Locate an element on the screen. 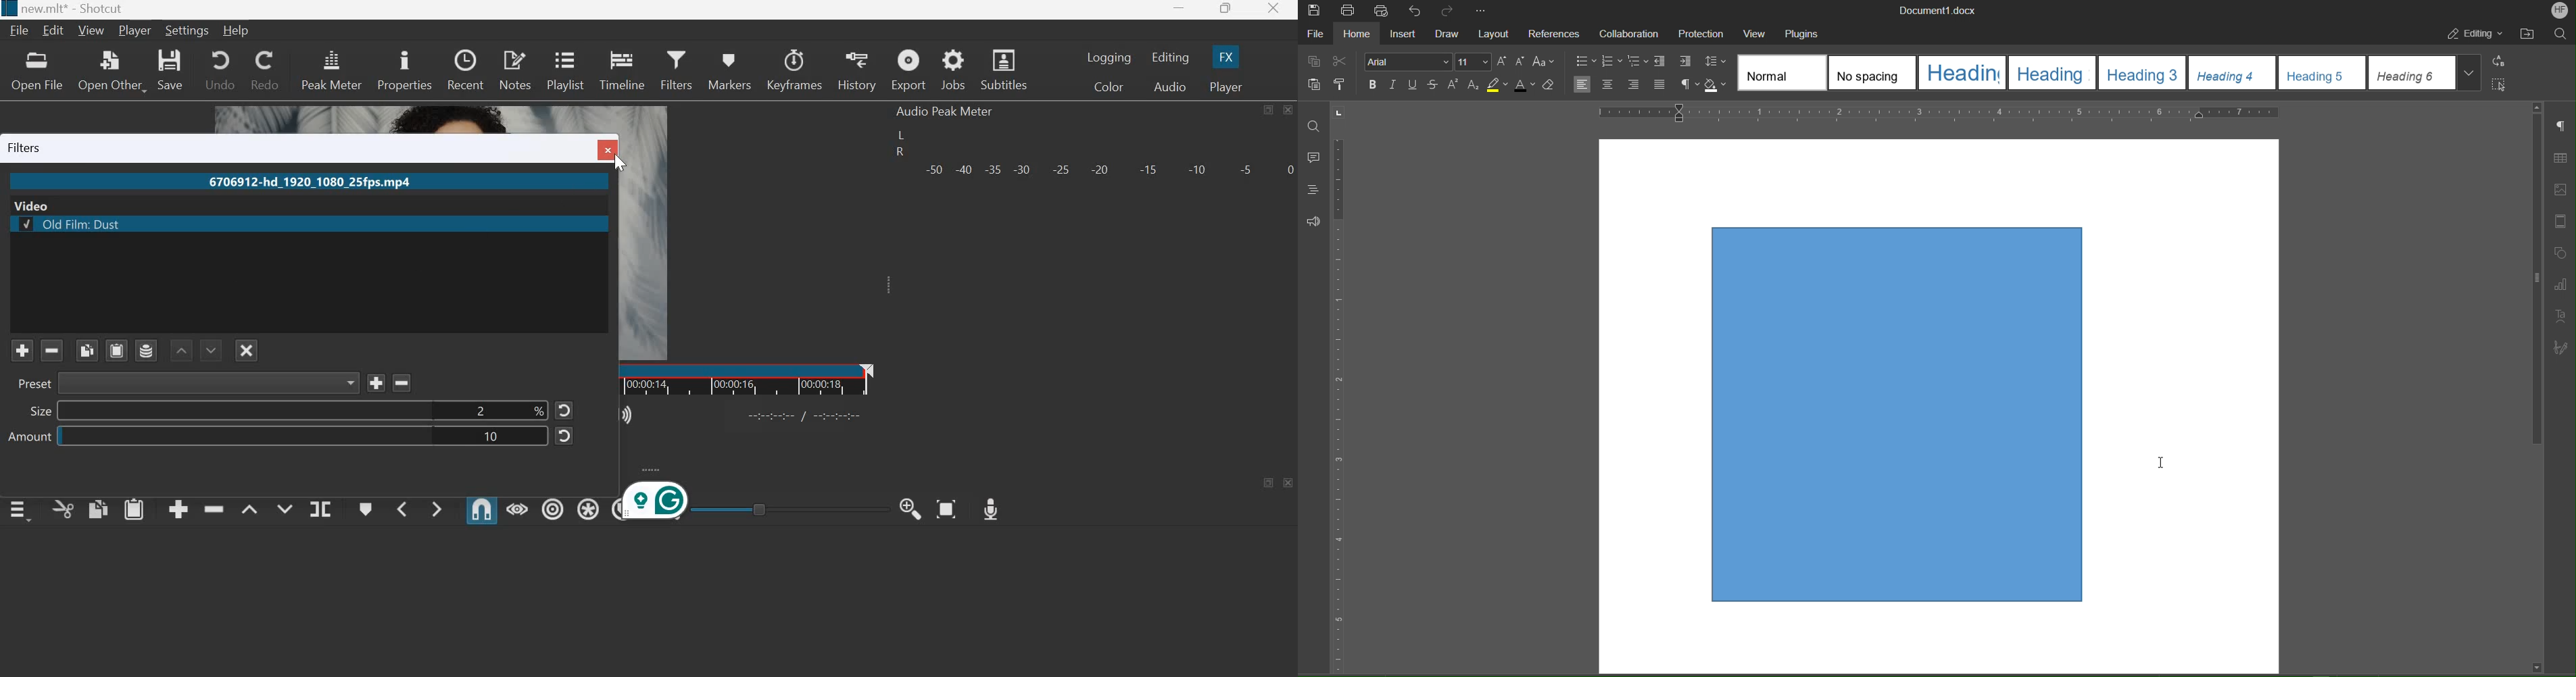  Quick Print is located at coordinates (1381, 11).